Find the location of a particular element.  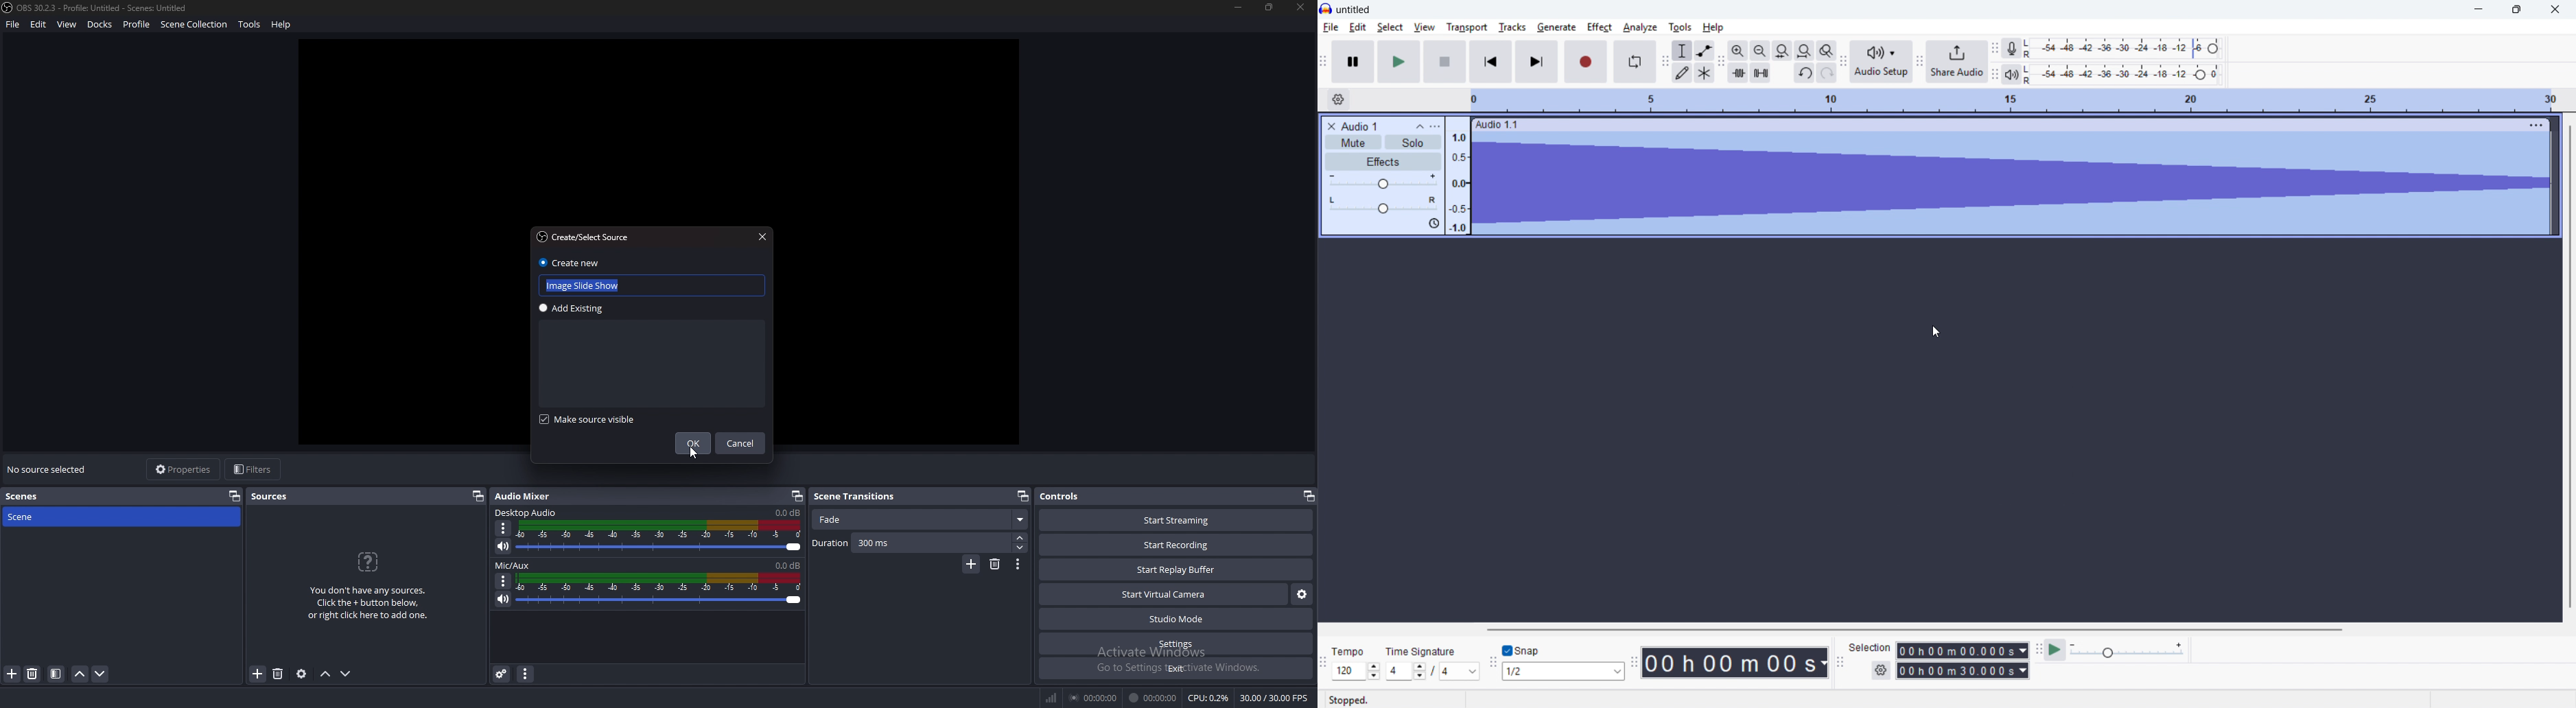

minimize is located at coordinates (1239, 8).